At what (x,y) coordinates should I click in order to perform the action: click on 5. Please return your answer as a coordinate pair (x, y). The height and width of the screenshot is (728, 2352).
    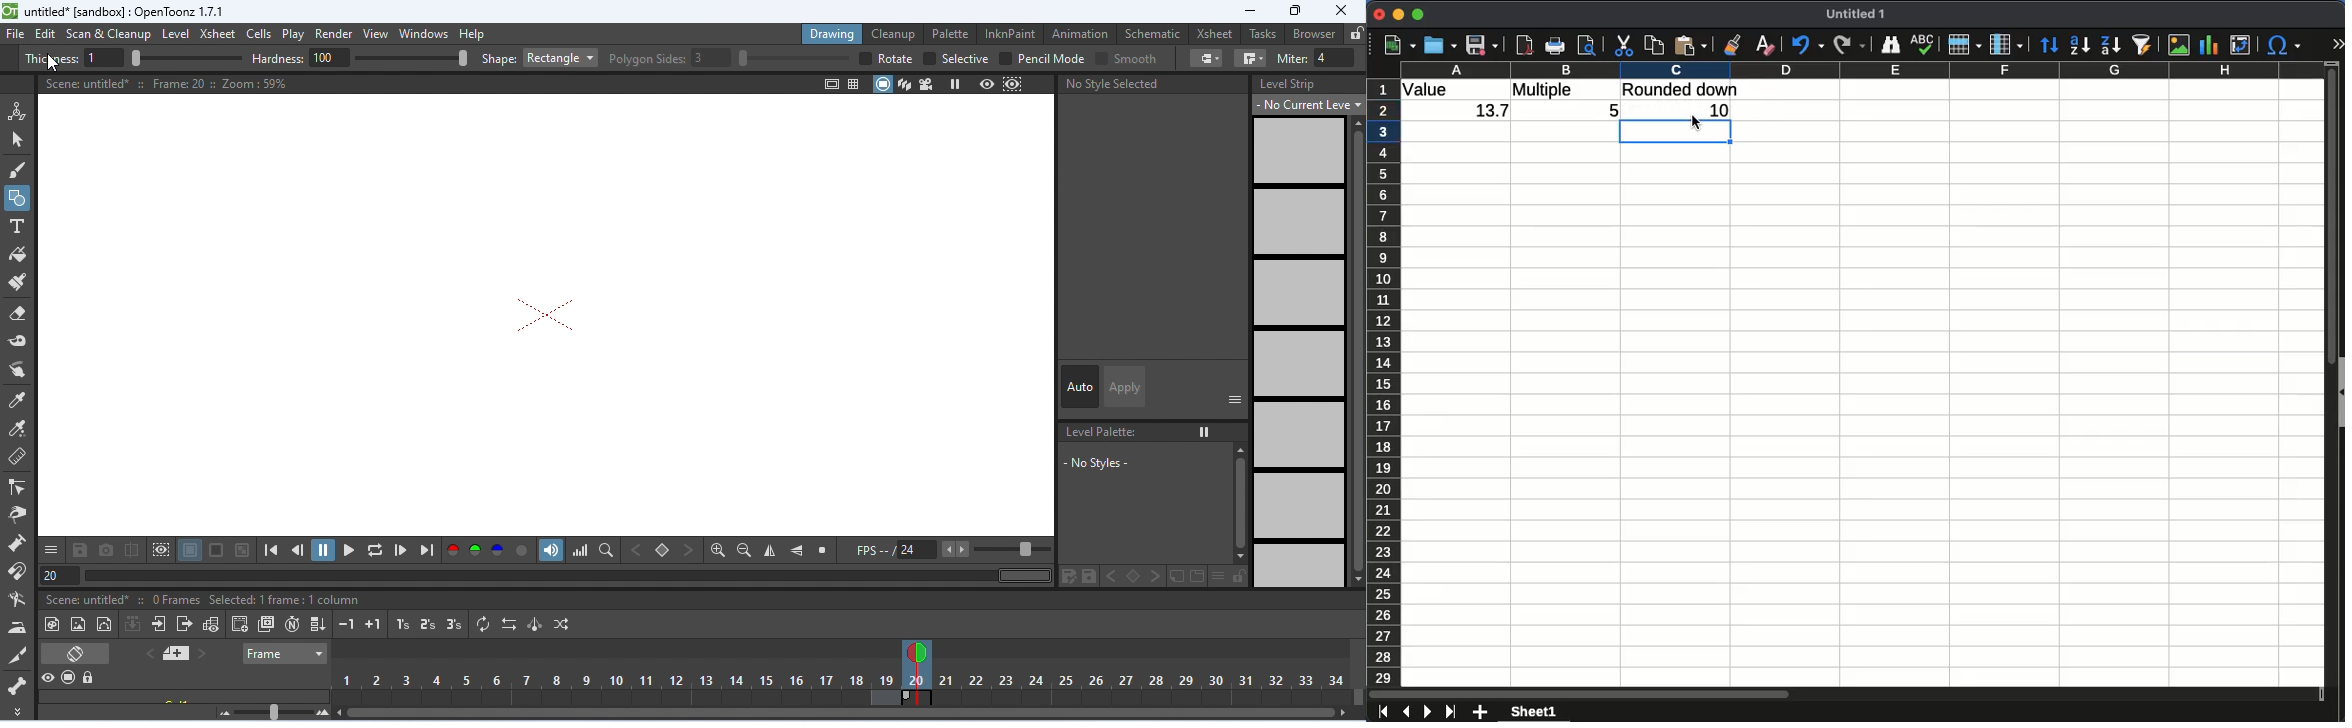
    Looking at the image, I should click on (1610, 108).